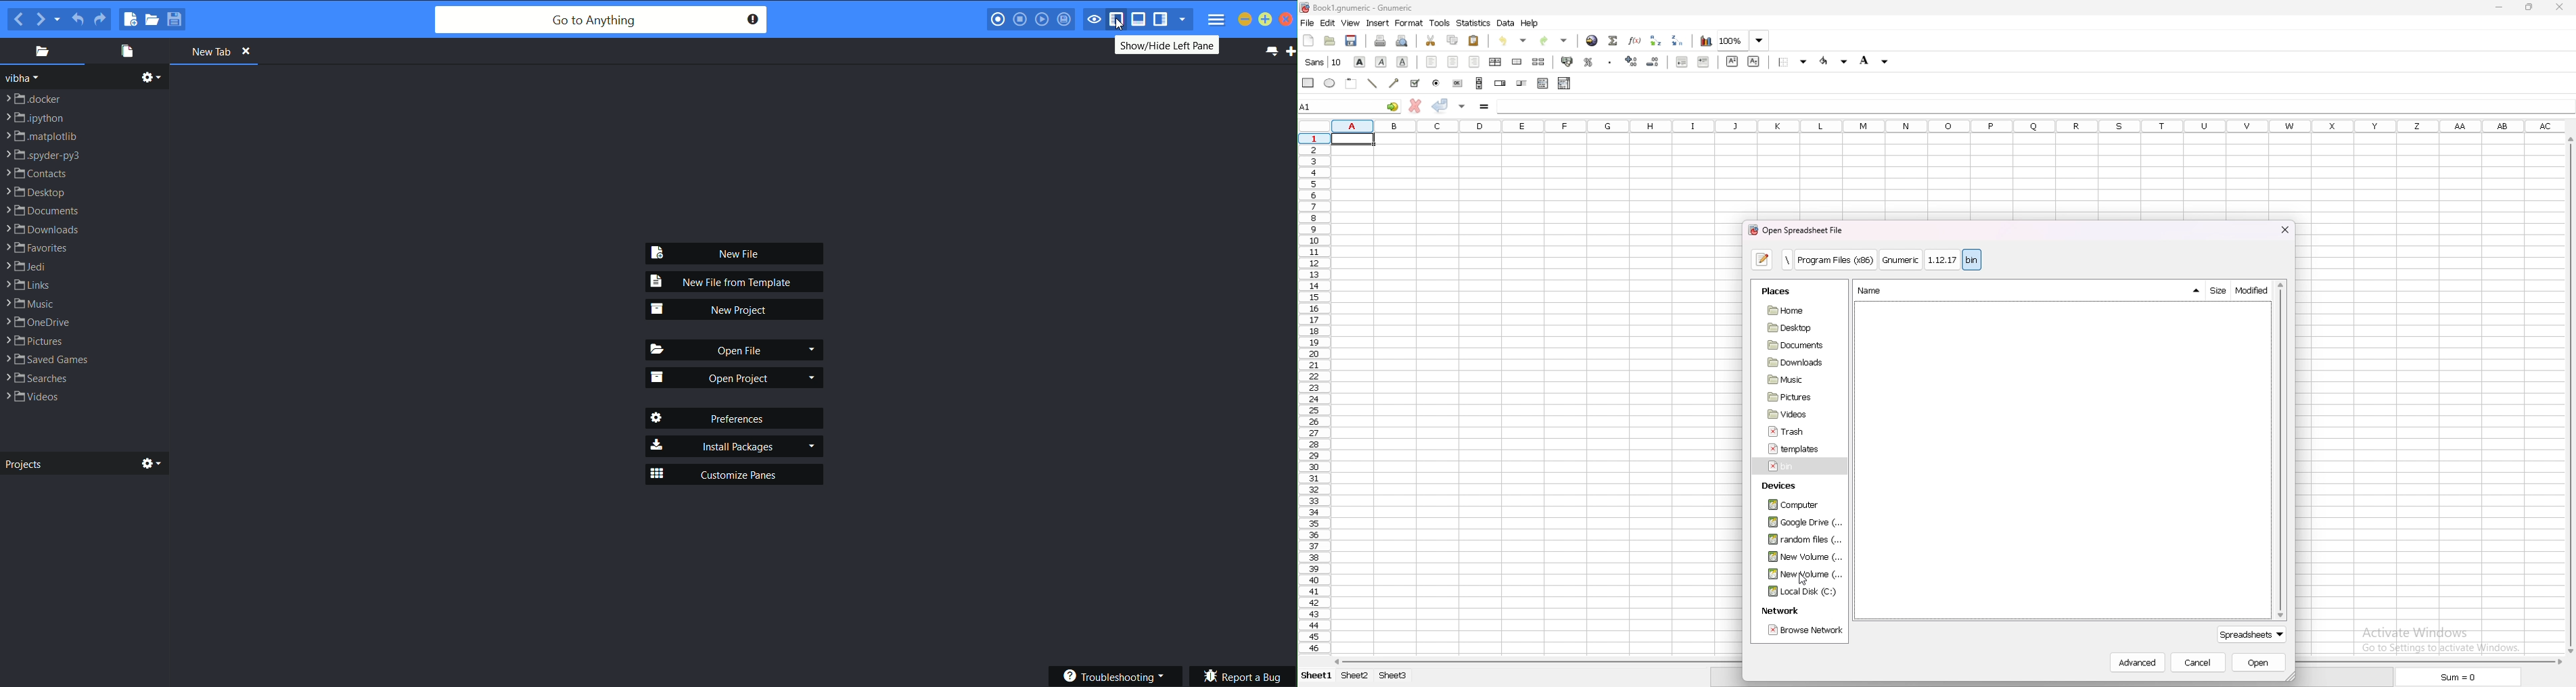  What do you see at coordinates (1351, 83) in the screenshot?
I see `frame` at bounding box center [1351, 83].